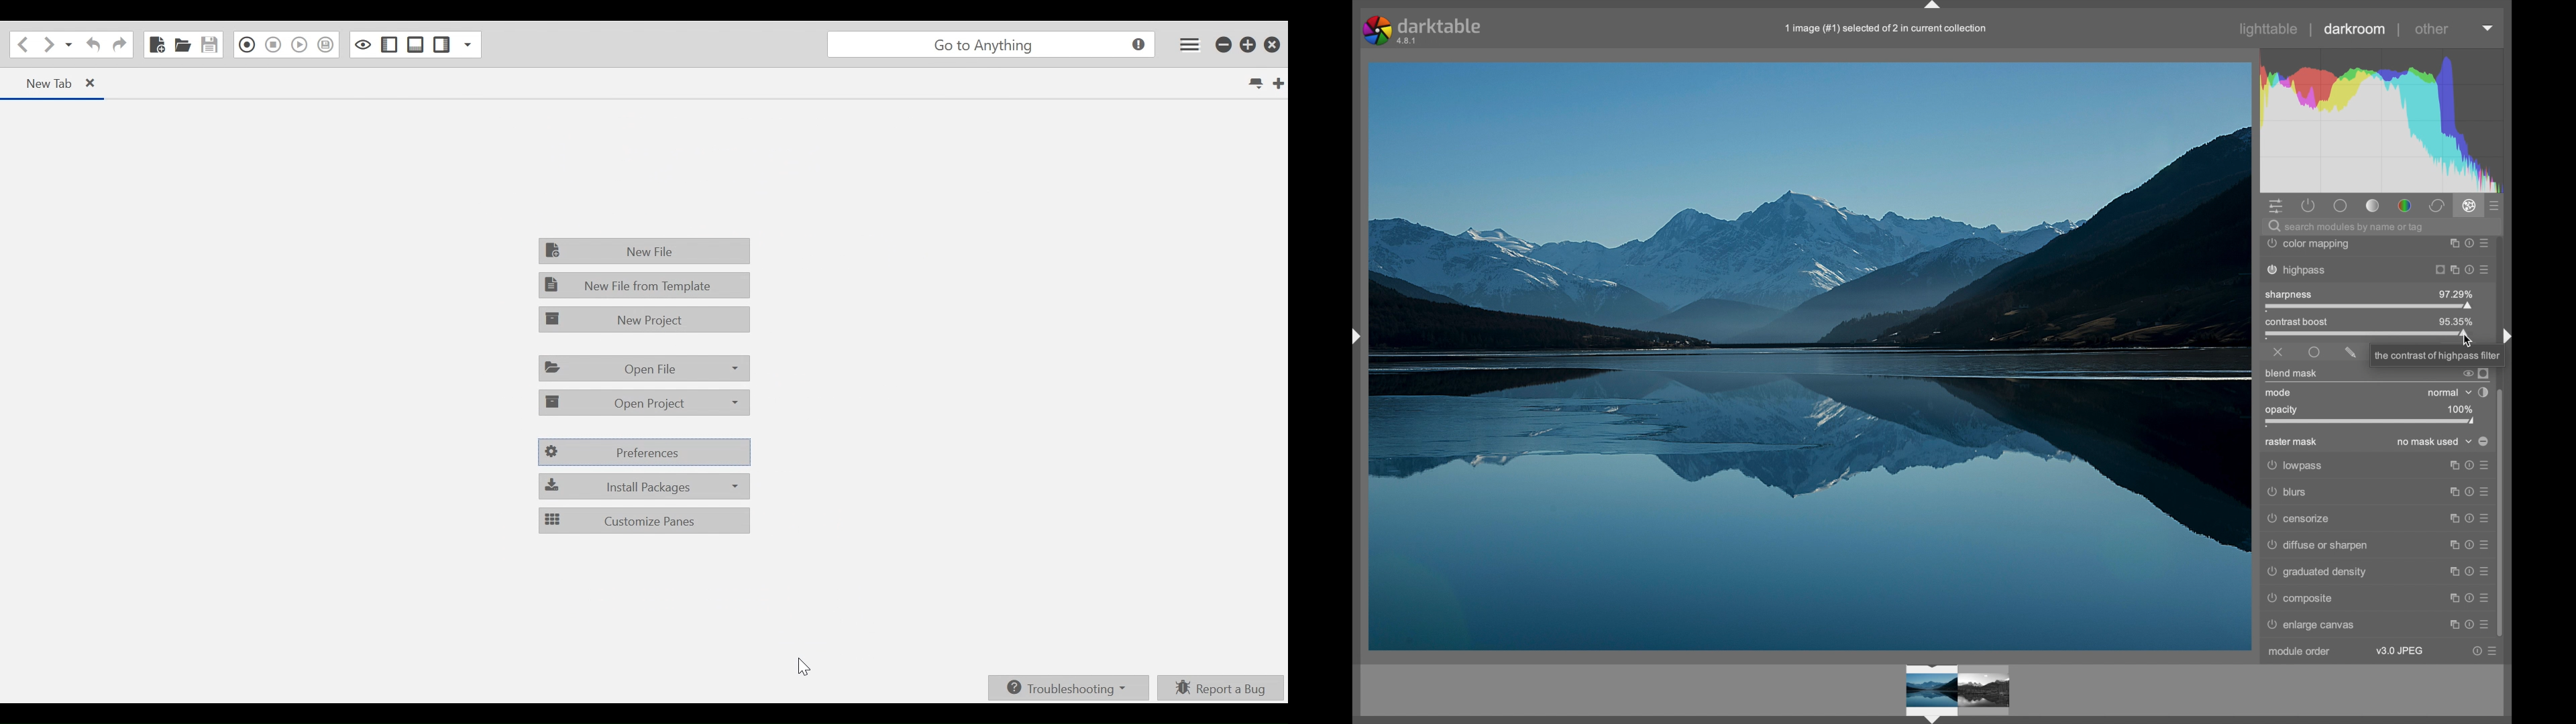 The image size is (2576, 728). What do you see at coordinates (2279, 393) in the screenshot?
I see `mode` at bounding box center [2279, 393].